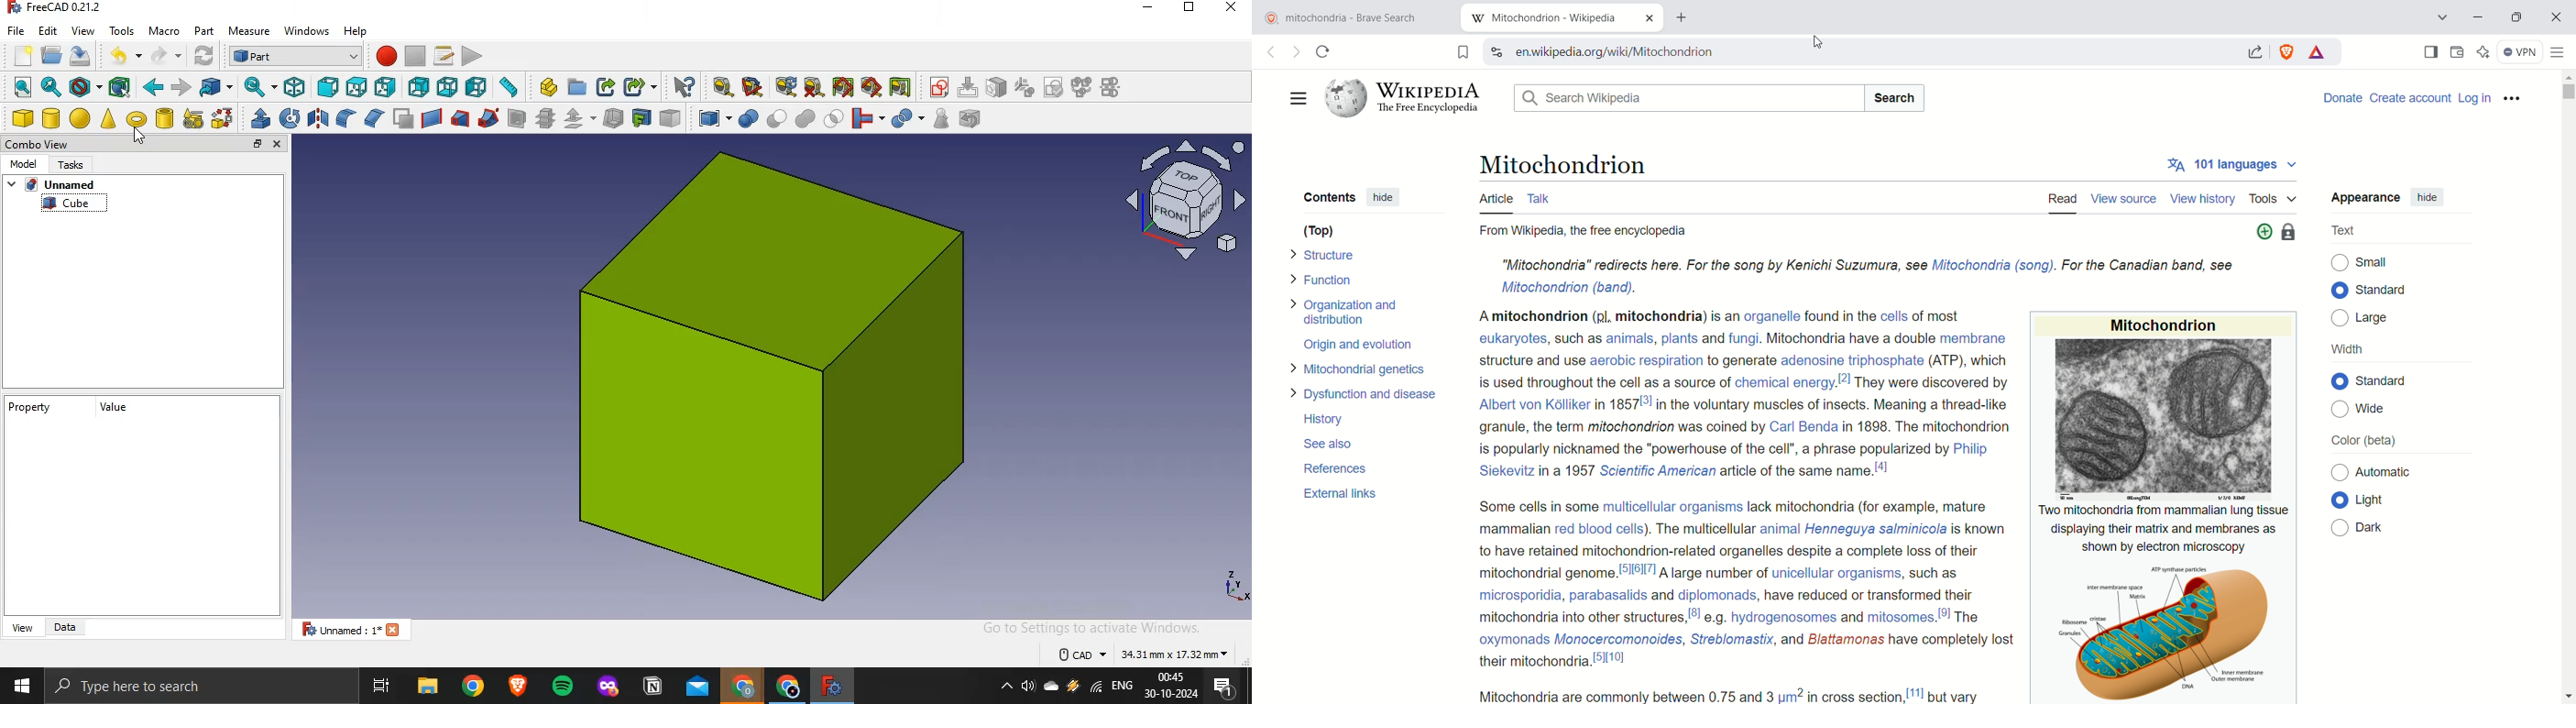 The height and width of the screenshot is (728, 2576). I want to click on cube, so click(69, 204).